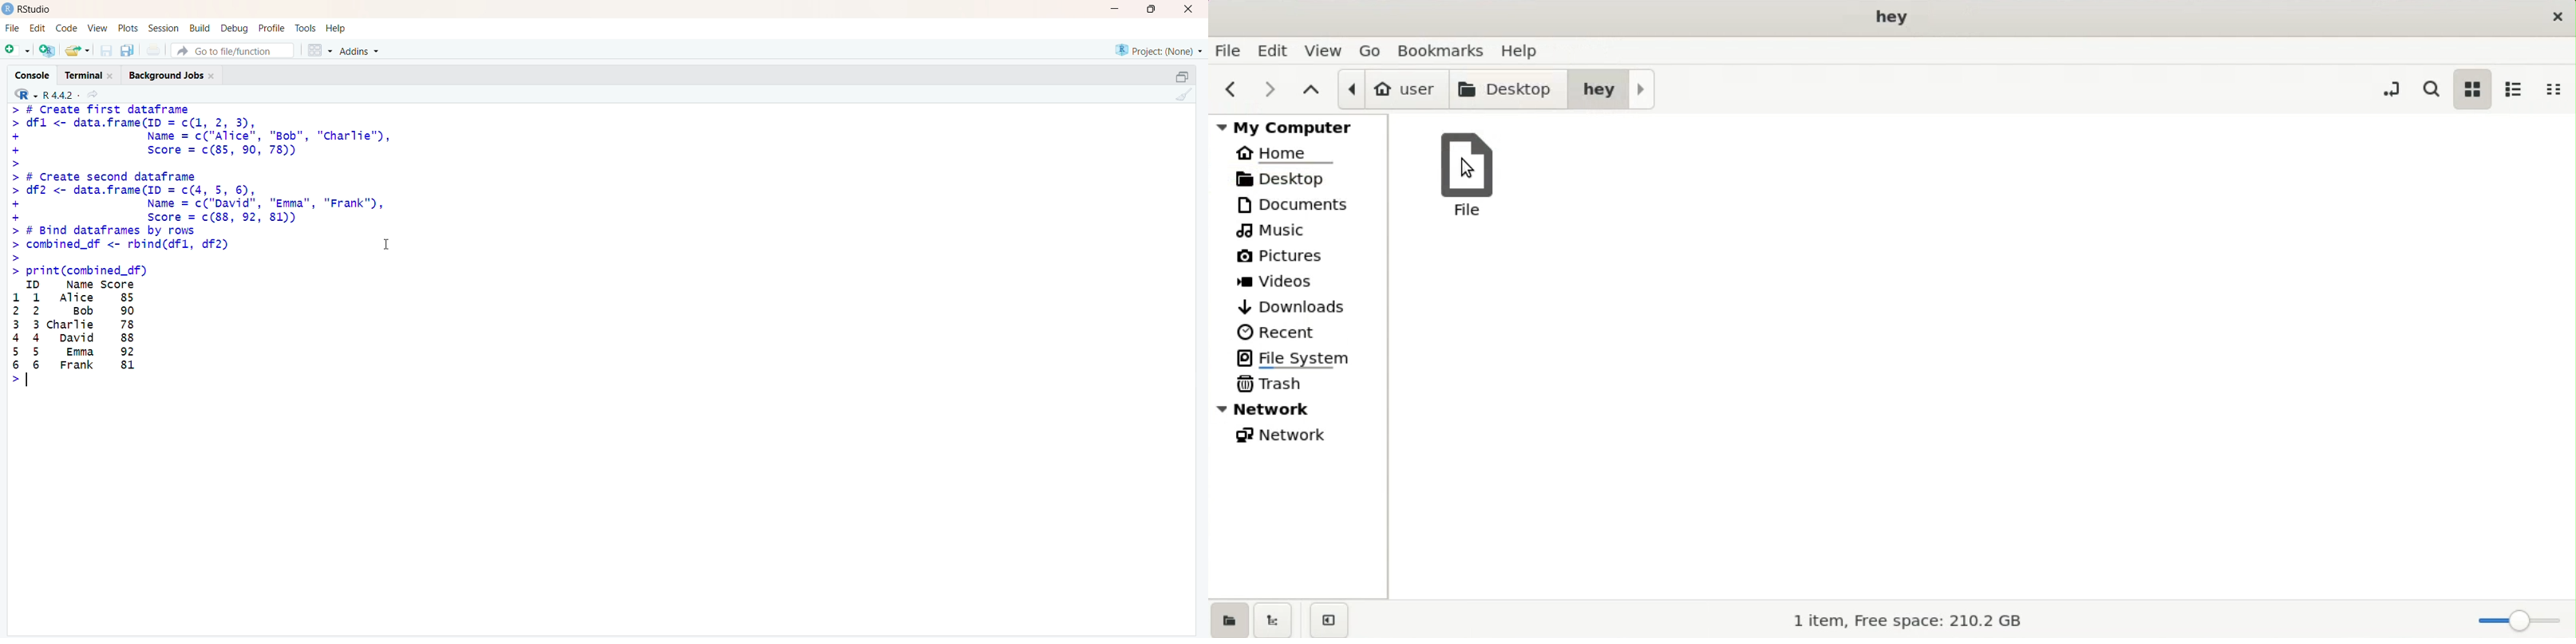 This screenshot has height=644, width=2576. What do you see at coordinates (1325, 49) in the screenshot?
I see `view` at bounding box center [1325, 49].